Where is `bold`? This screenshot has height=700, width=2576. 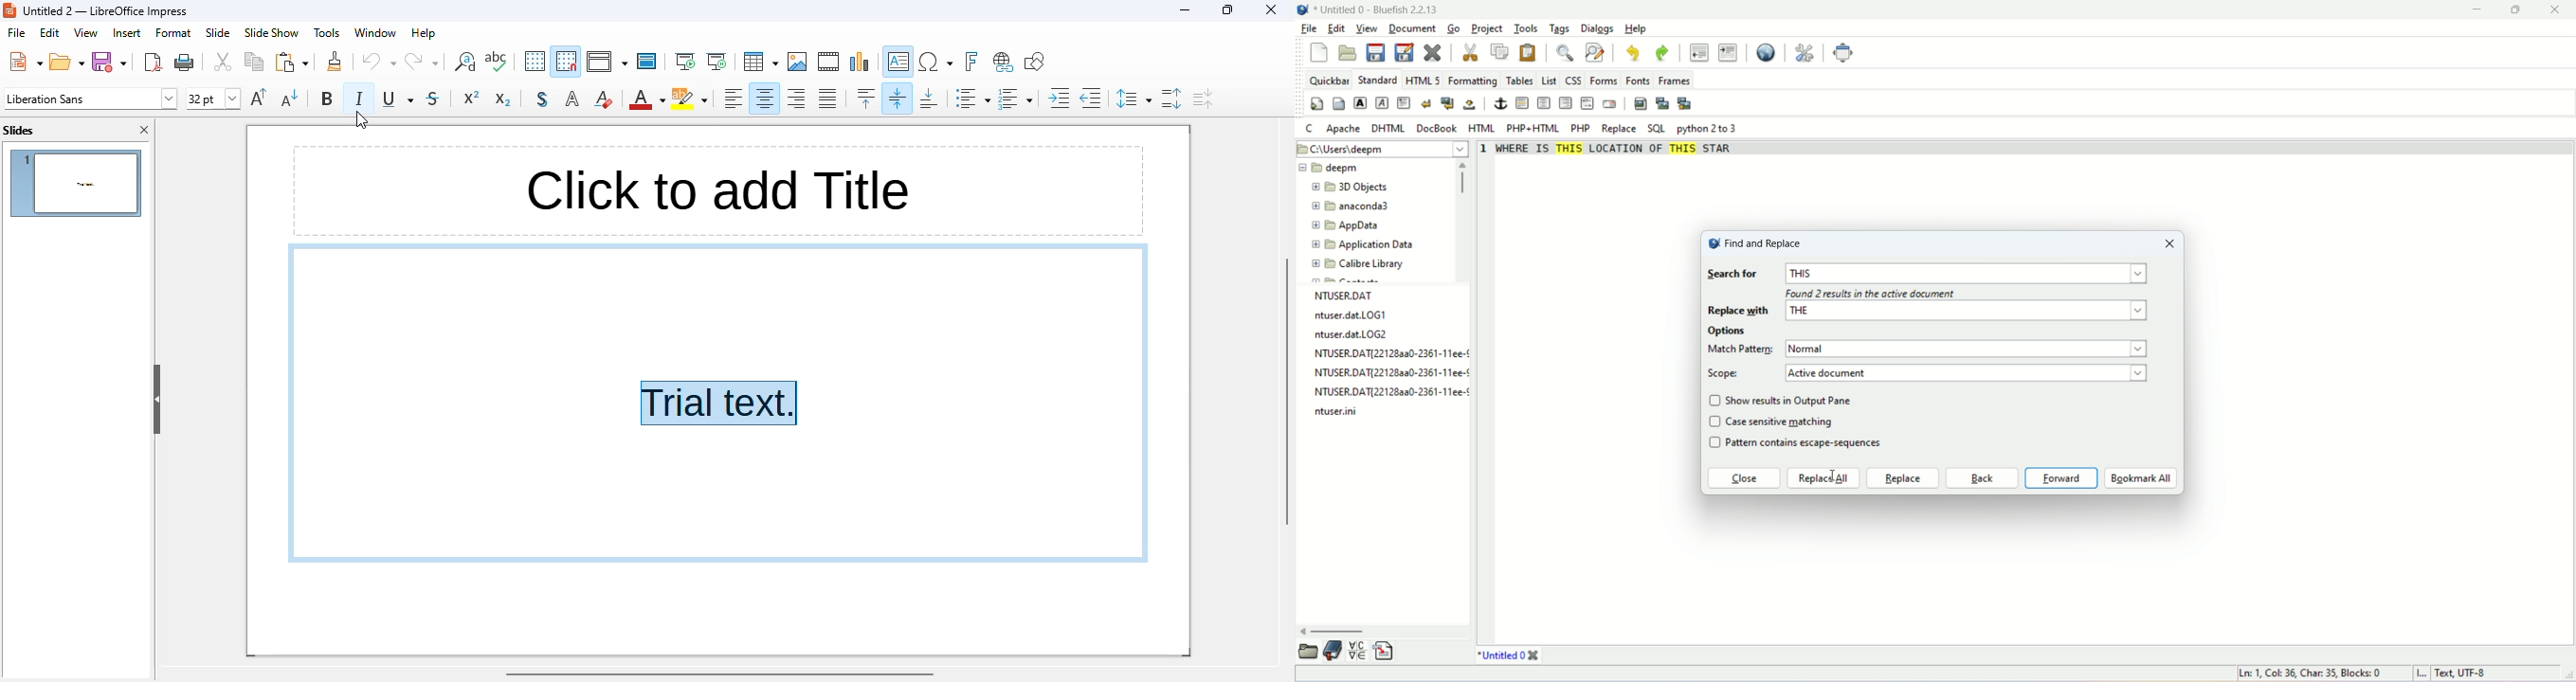 bold is located at coordinates (327, 98).